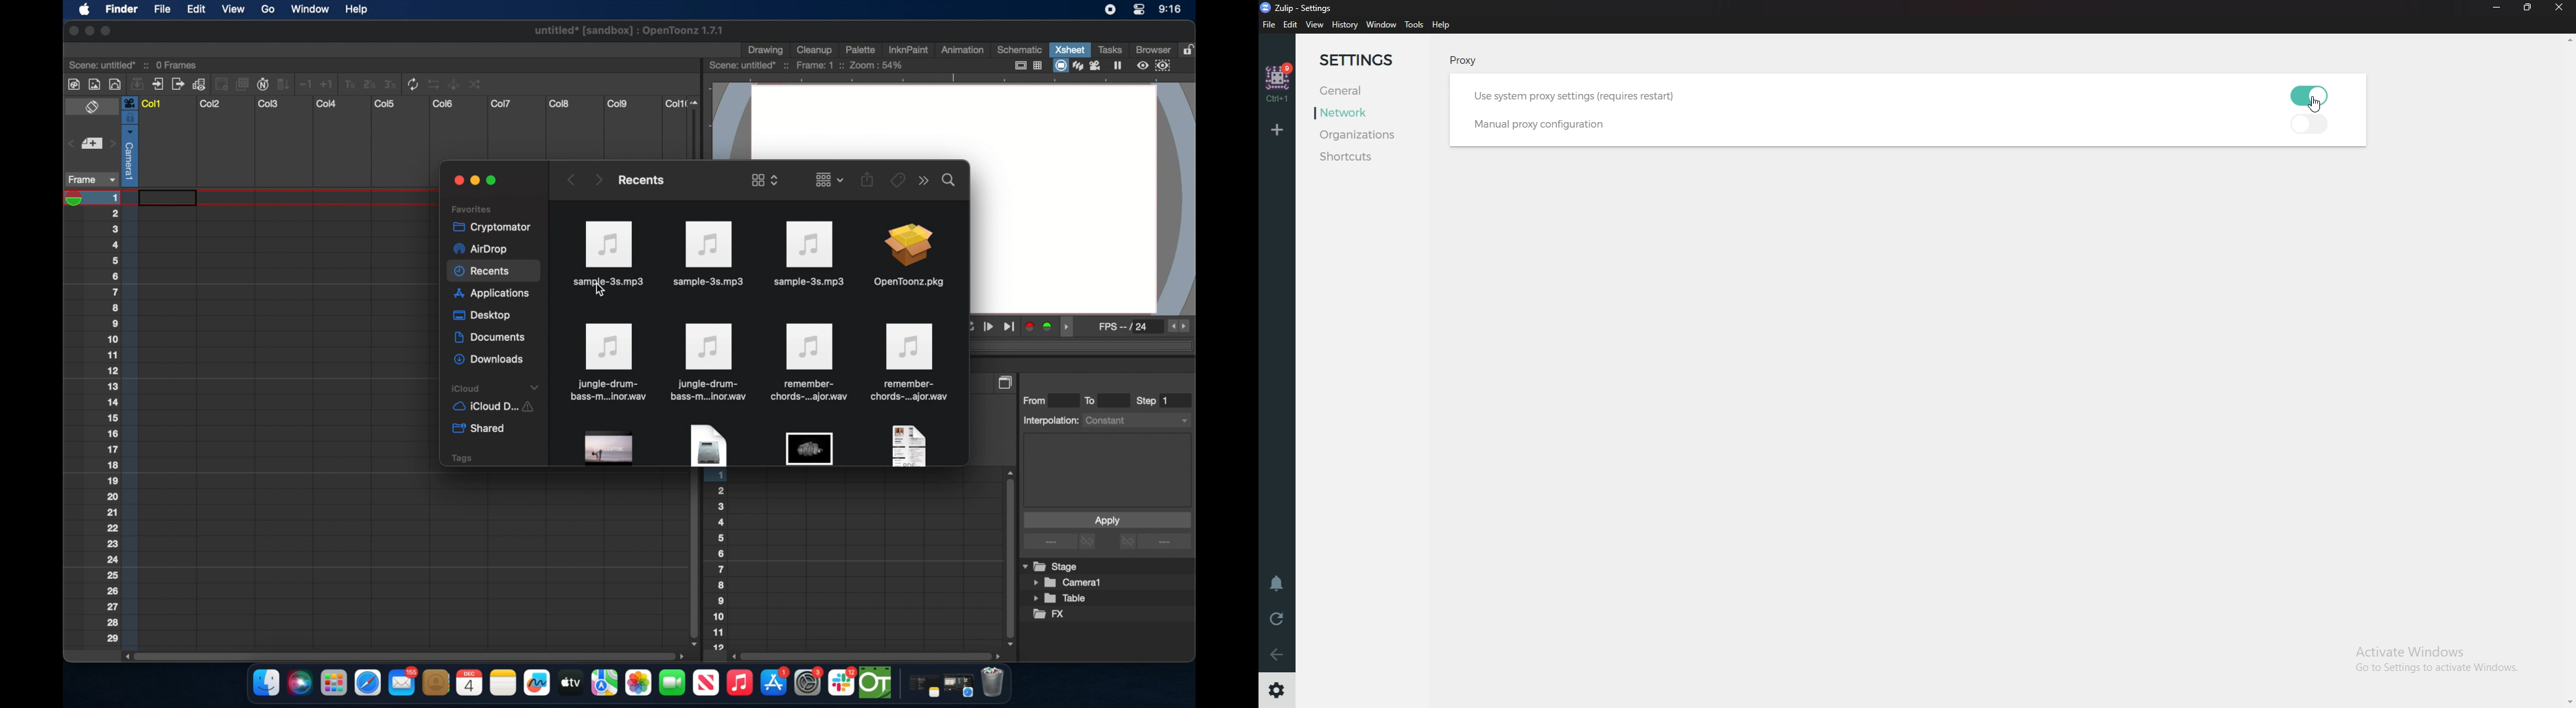 This screenshot has height=728, width=2576. What do you see at coordinates (2527, 8) in the screenshot?
I see `Resize` at bounding box center [2527, 8].